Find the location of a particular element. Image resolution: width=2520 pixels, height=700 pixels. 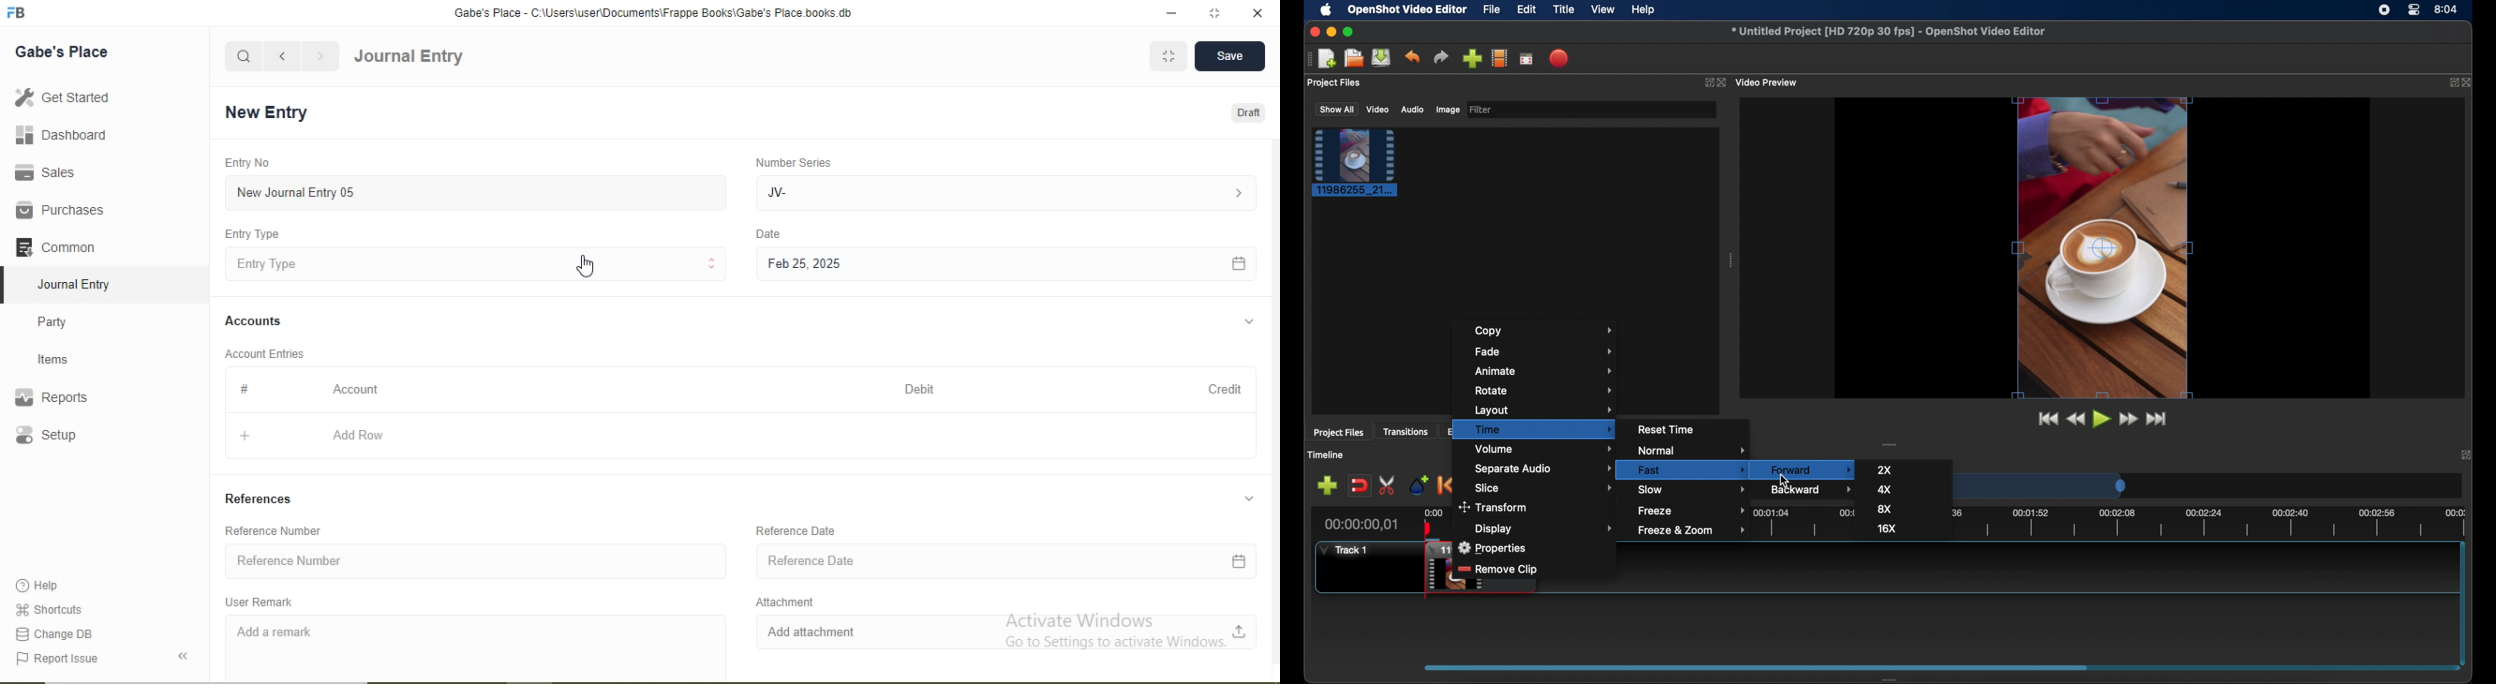

fastfoward is located at coordinates (2129, 419).